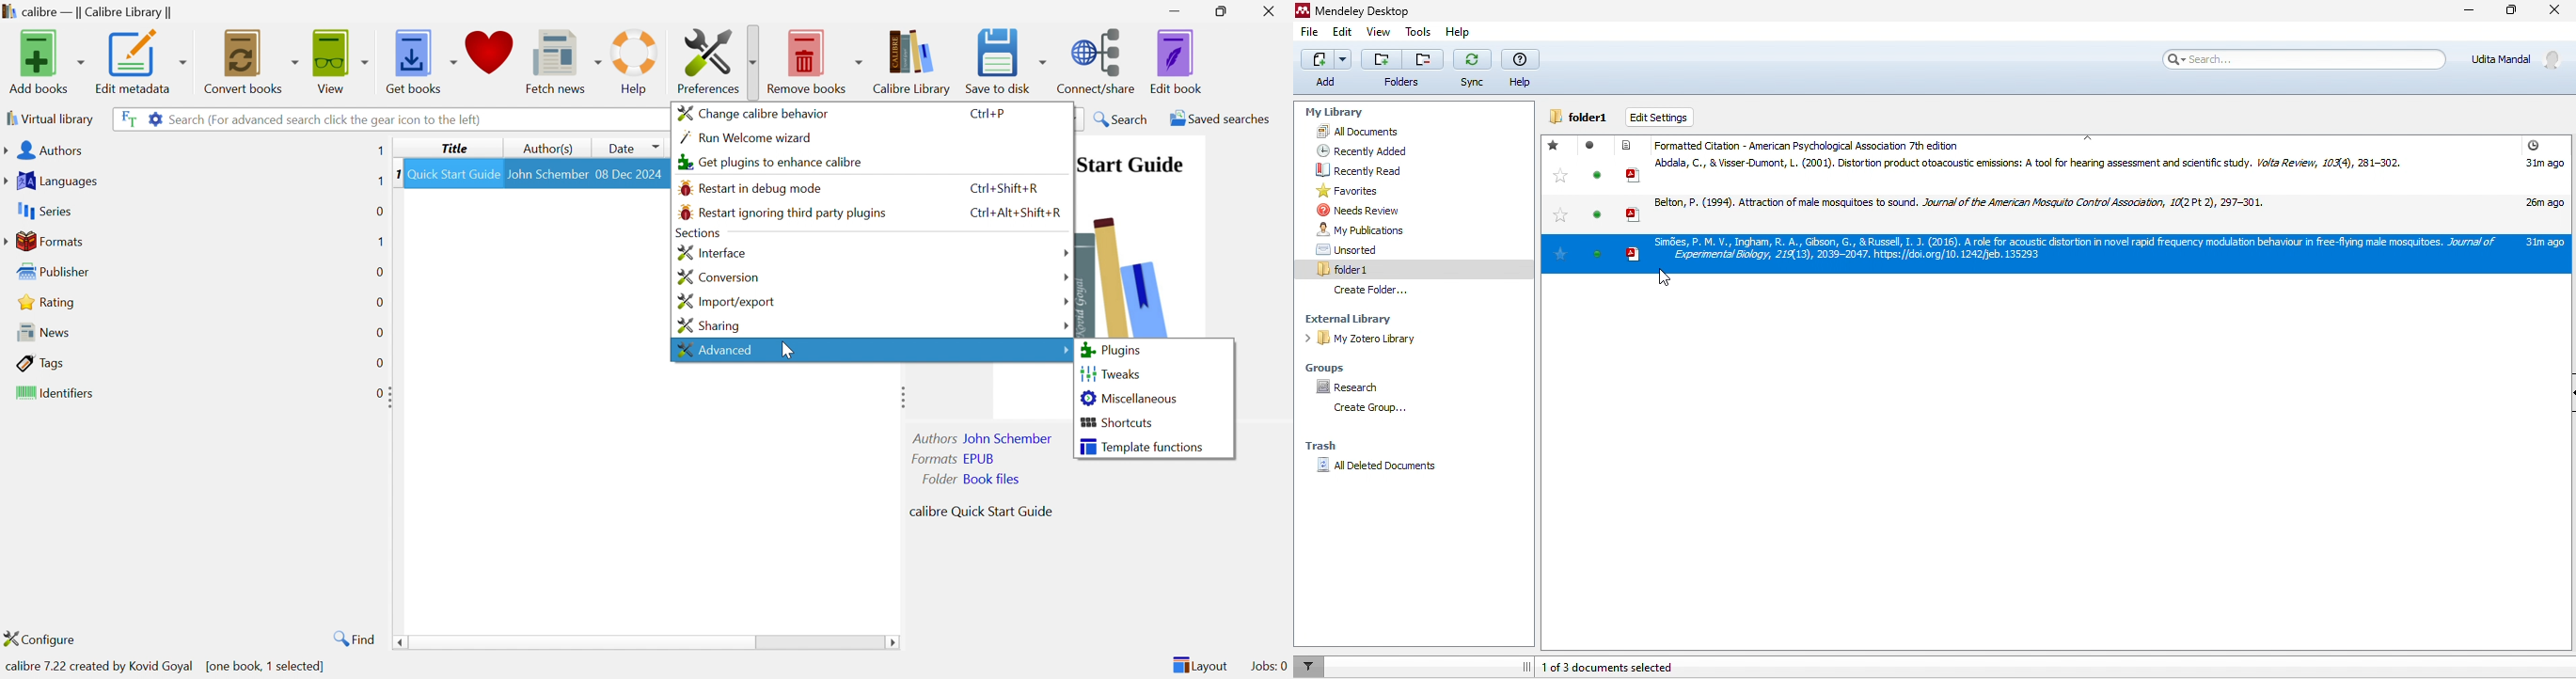 This screenshot has width=2576, height=700. I want to click on Interface, so click(710, 252).